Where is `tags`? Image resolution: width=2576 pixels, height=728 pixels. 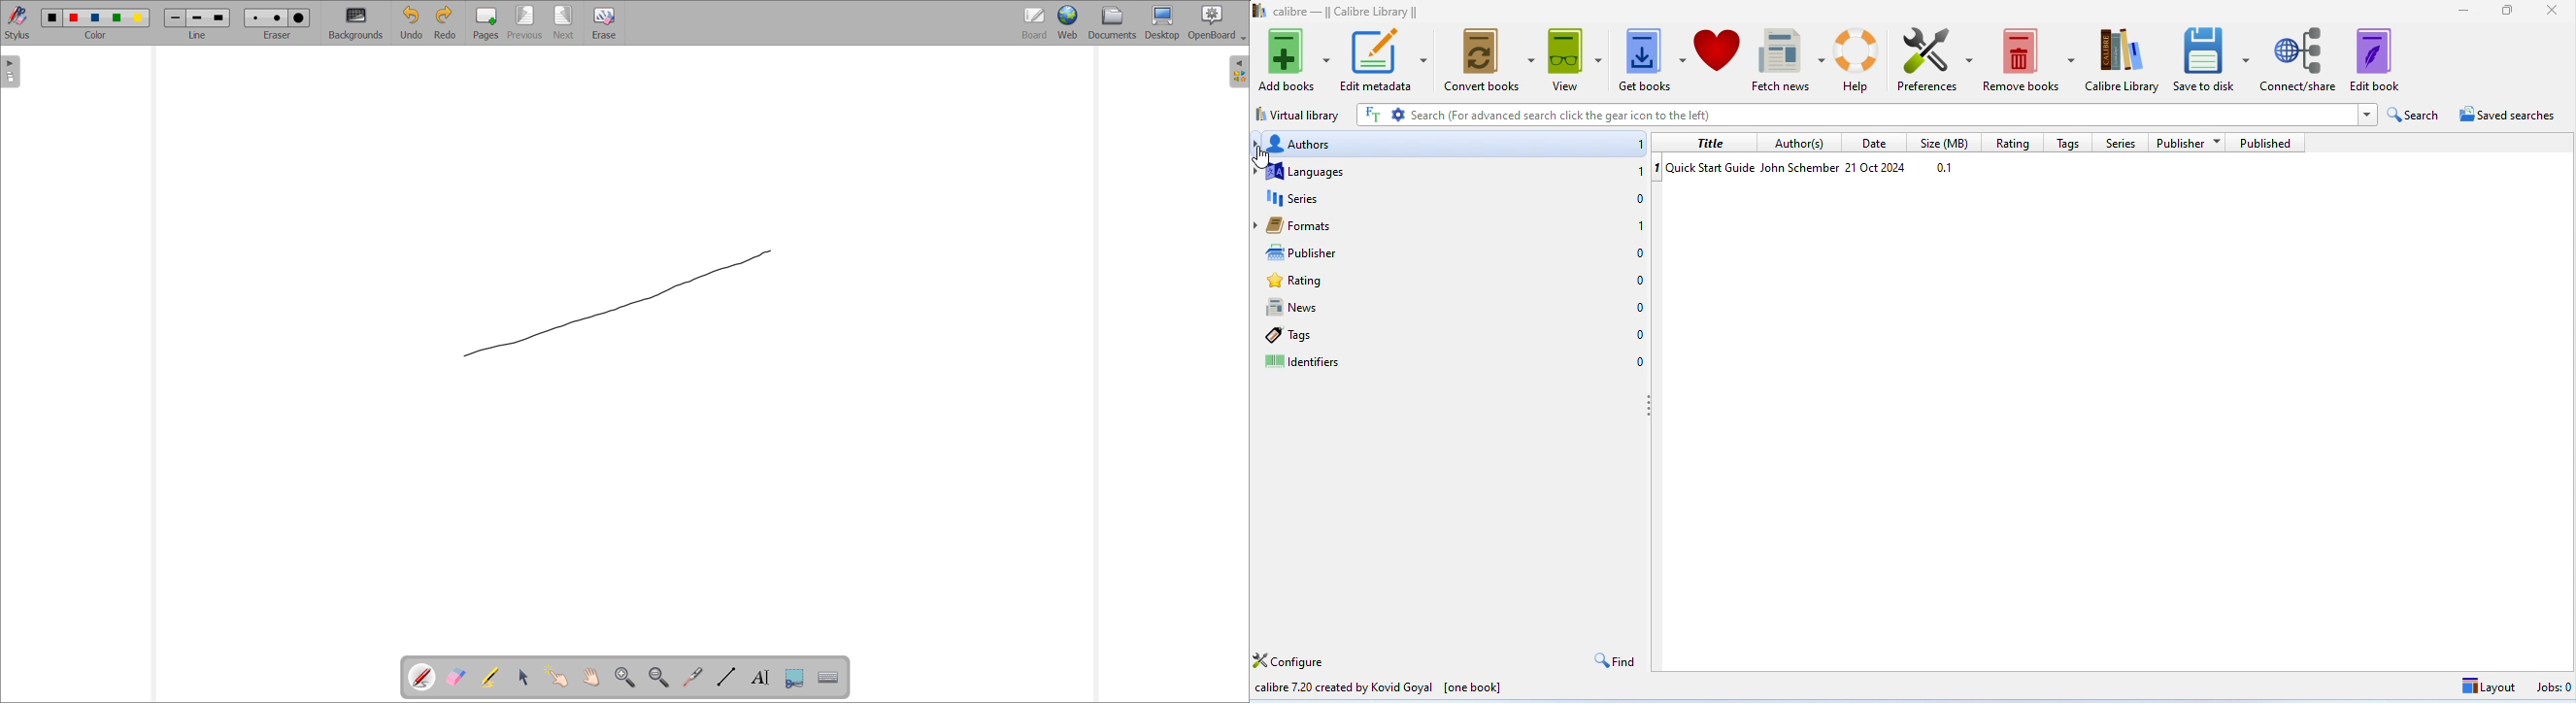
tags is located at coordinates (1453, 335).